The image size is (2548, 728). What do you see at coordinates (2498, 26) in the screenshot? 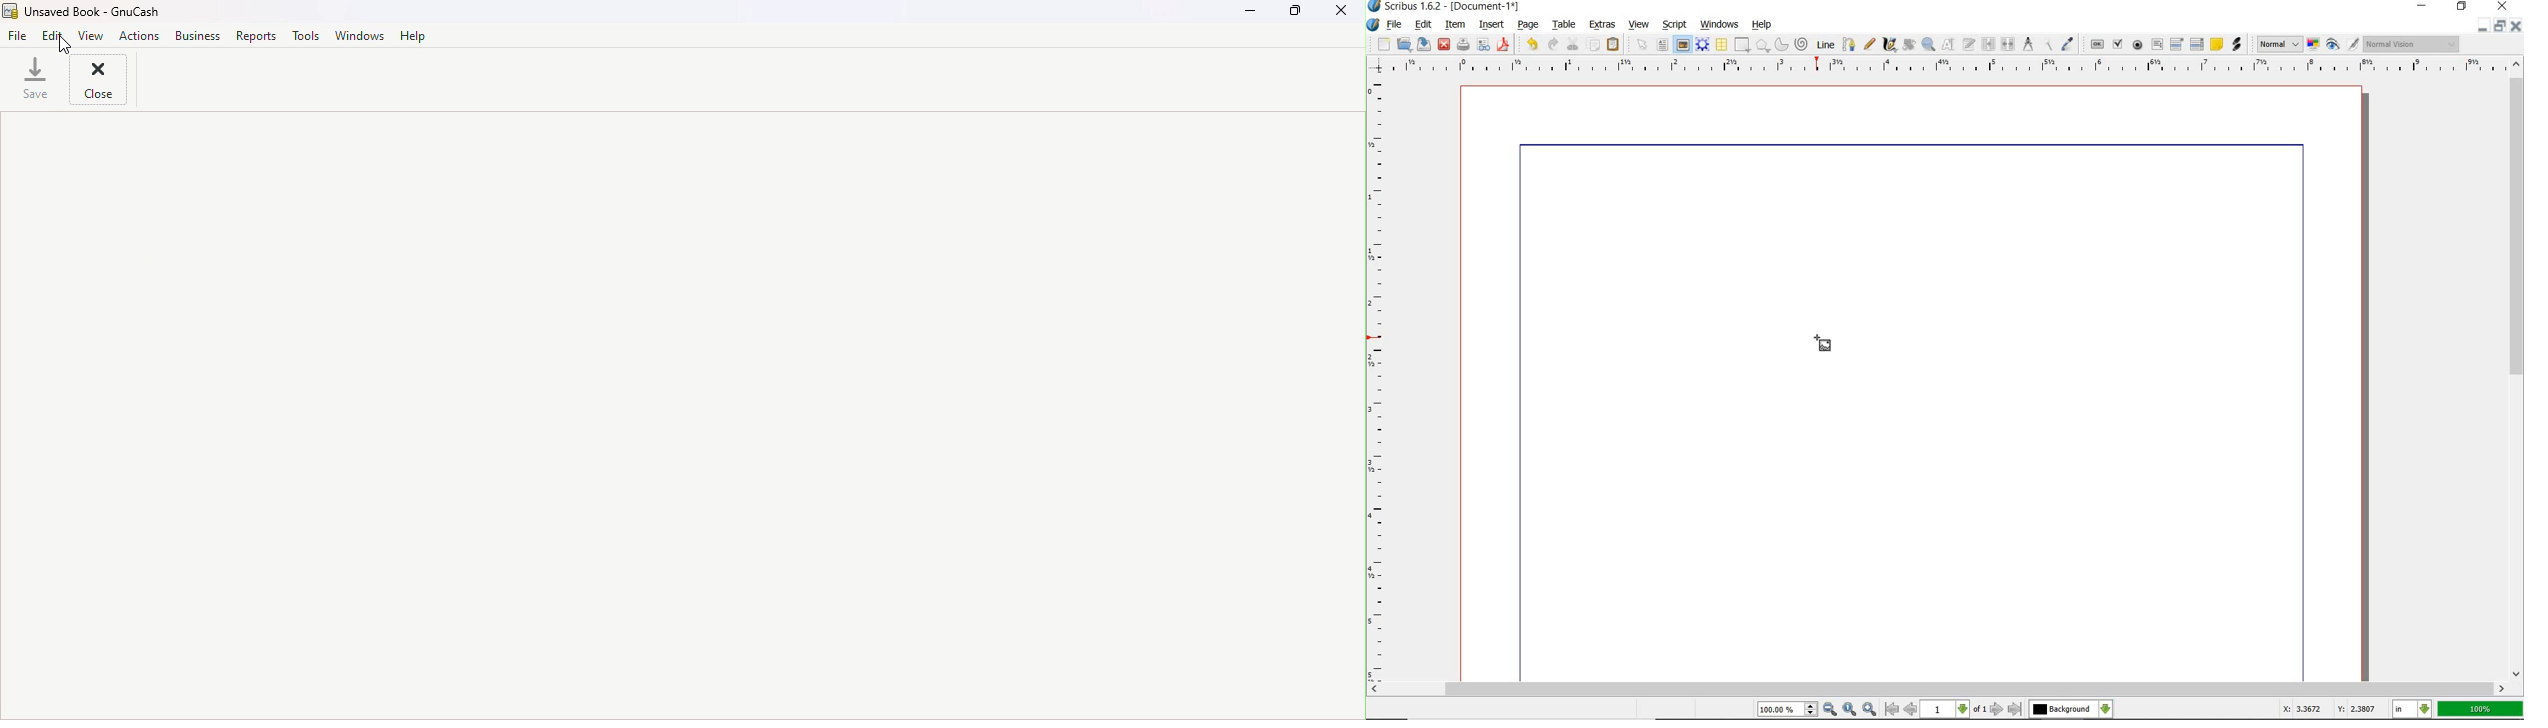
I see `Minimize` at bounding box center [2498, 26].